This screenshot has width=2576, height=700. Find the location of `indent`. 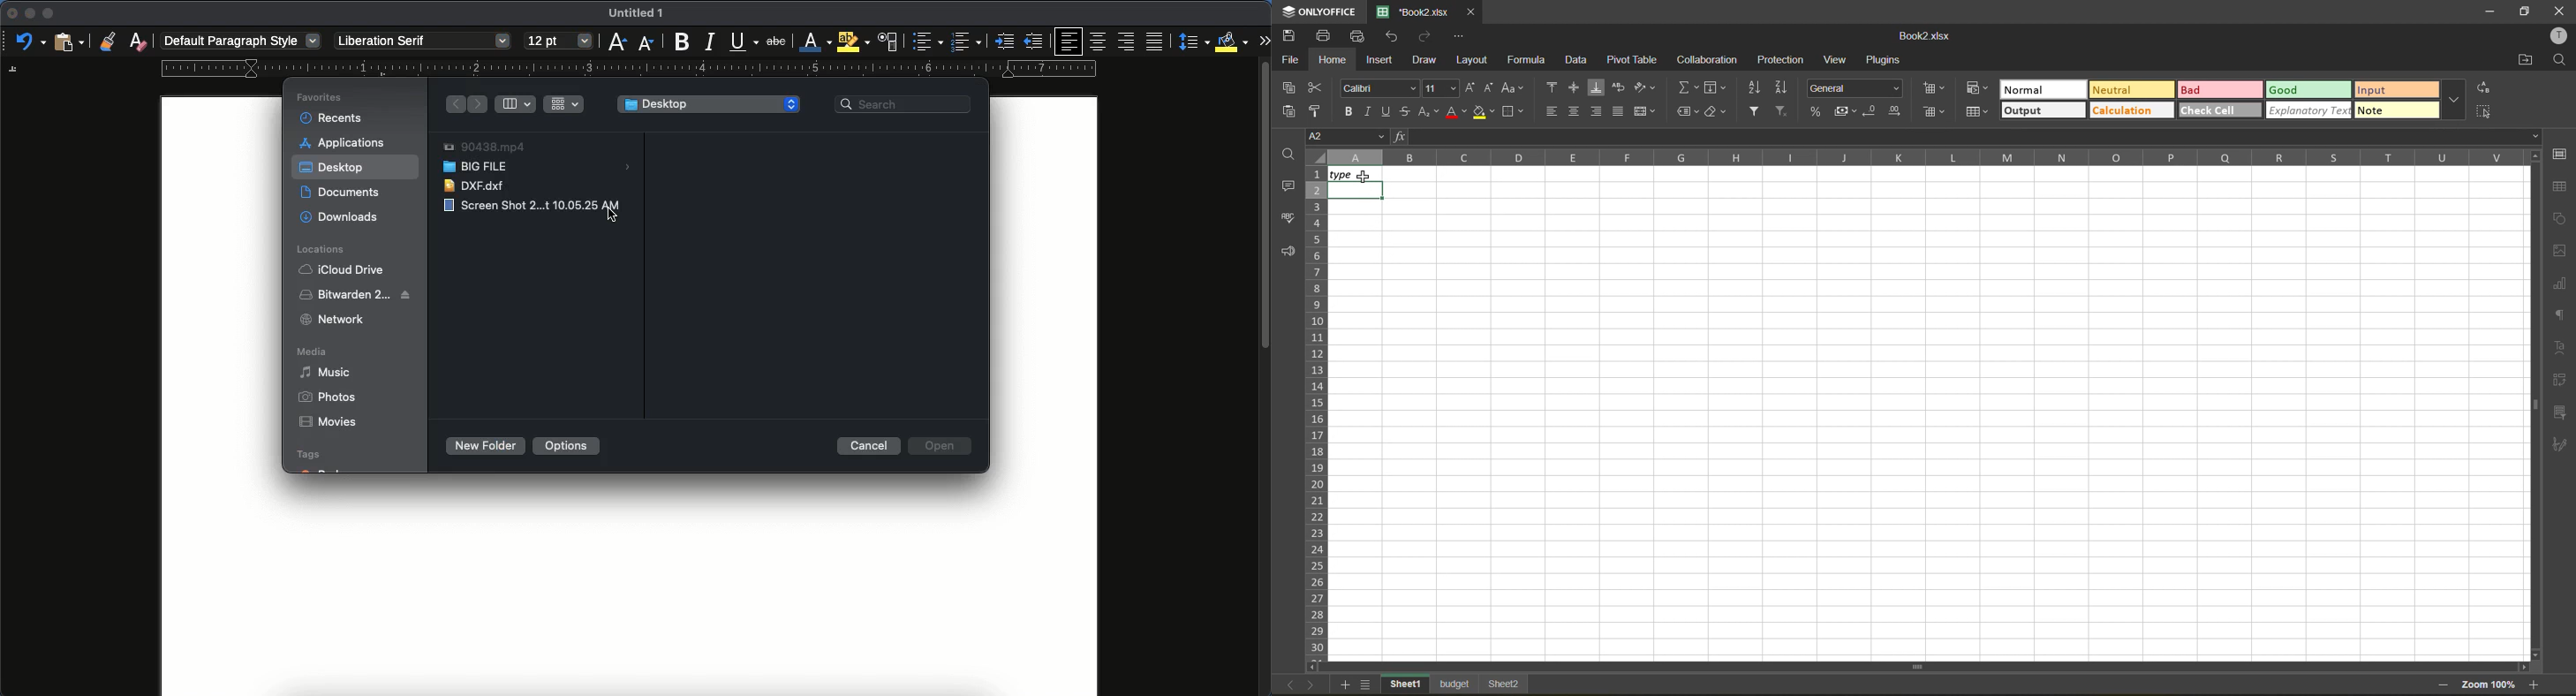

indent is located at coordinates (1006, 42).